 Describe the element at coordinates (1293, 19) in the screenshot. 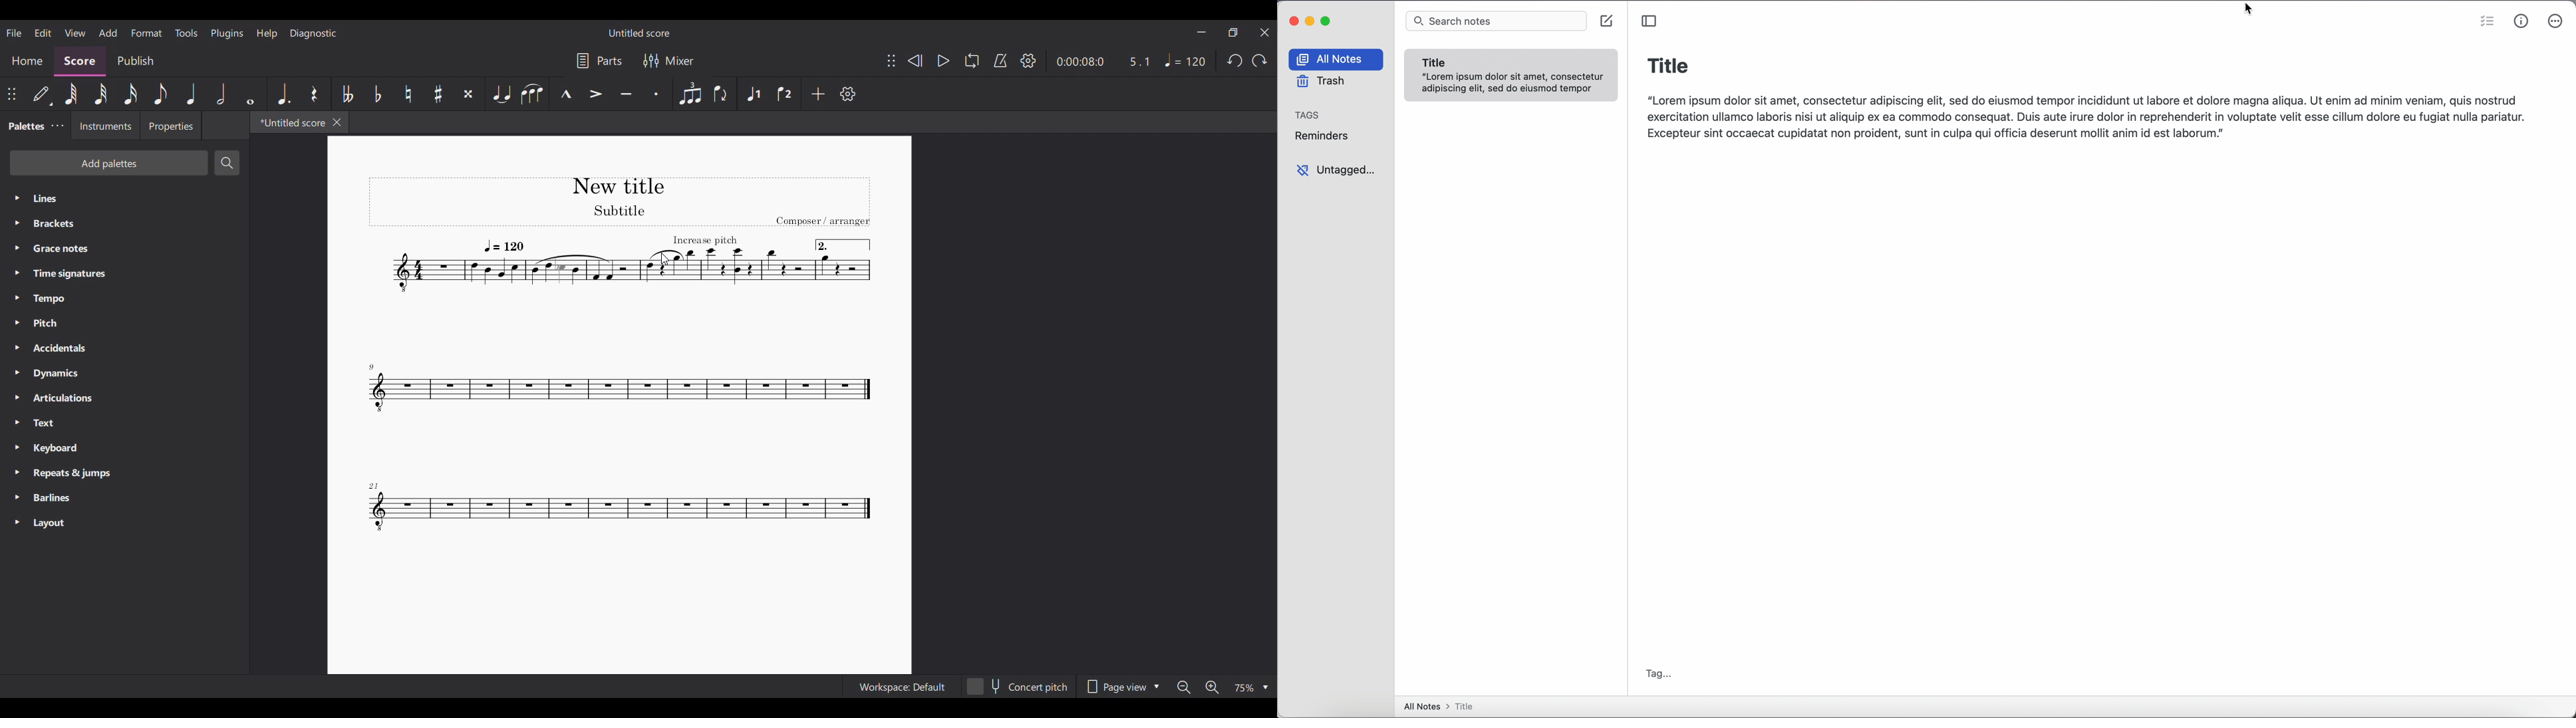

I see `close app` at that location.